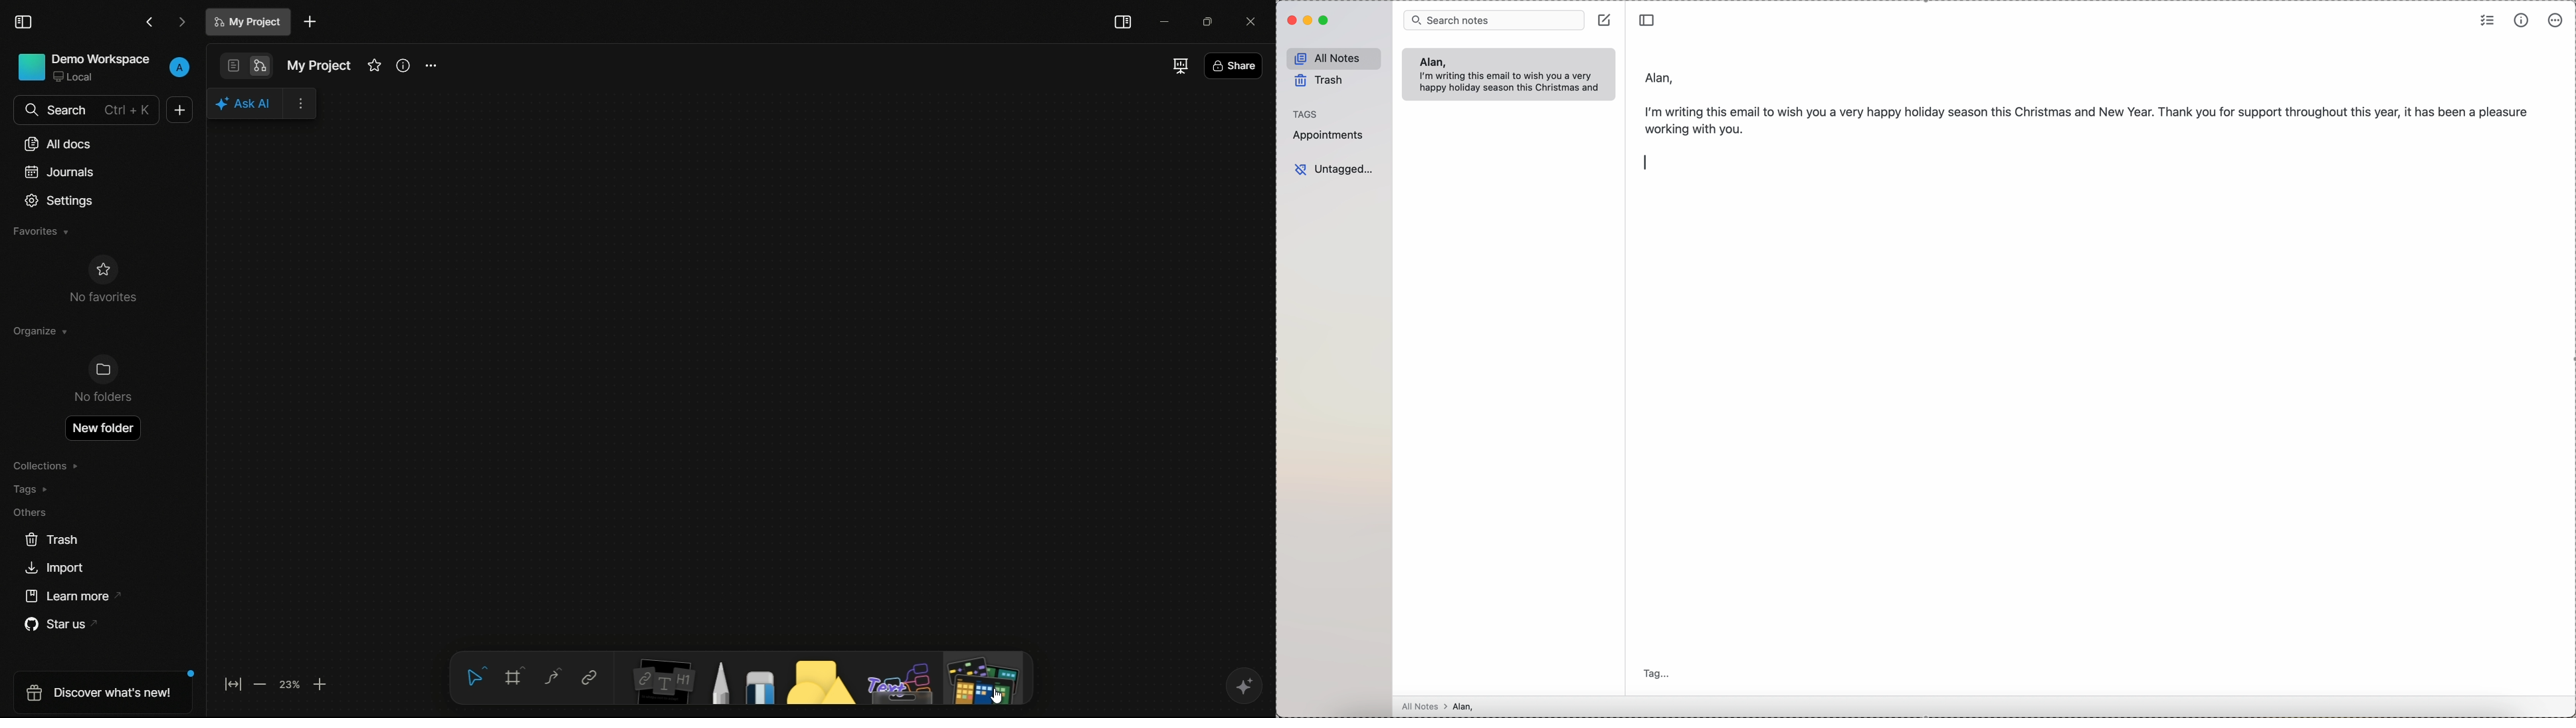 The width and height of the screenshot is (2576, 728). I want to click on more options, so click(2556, 20).